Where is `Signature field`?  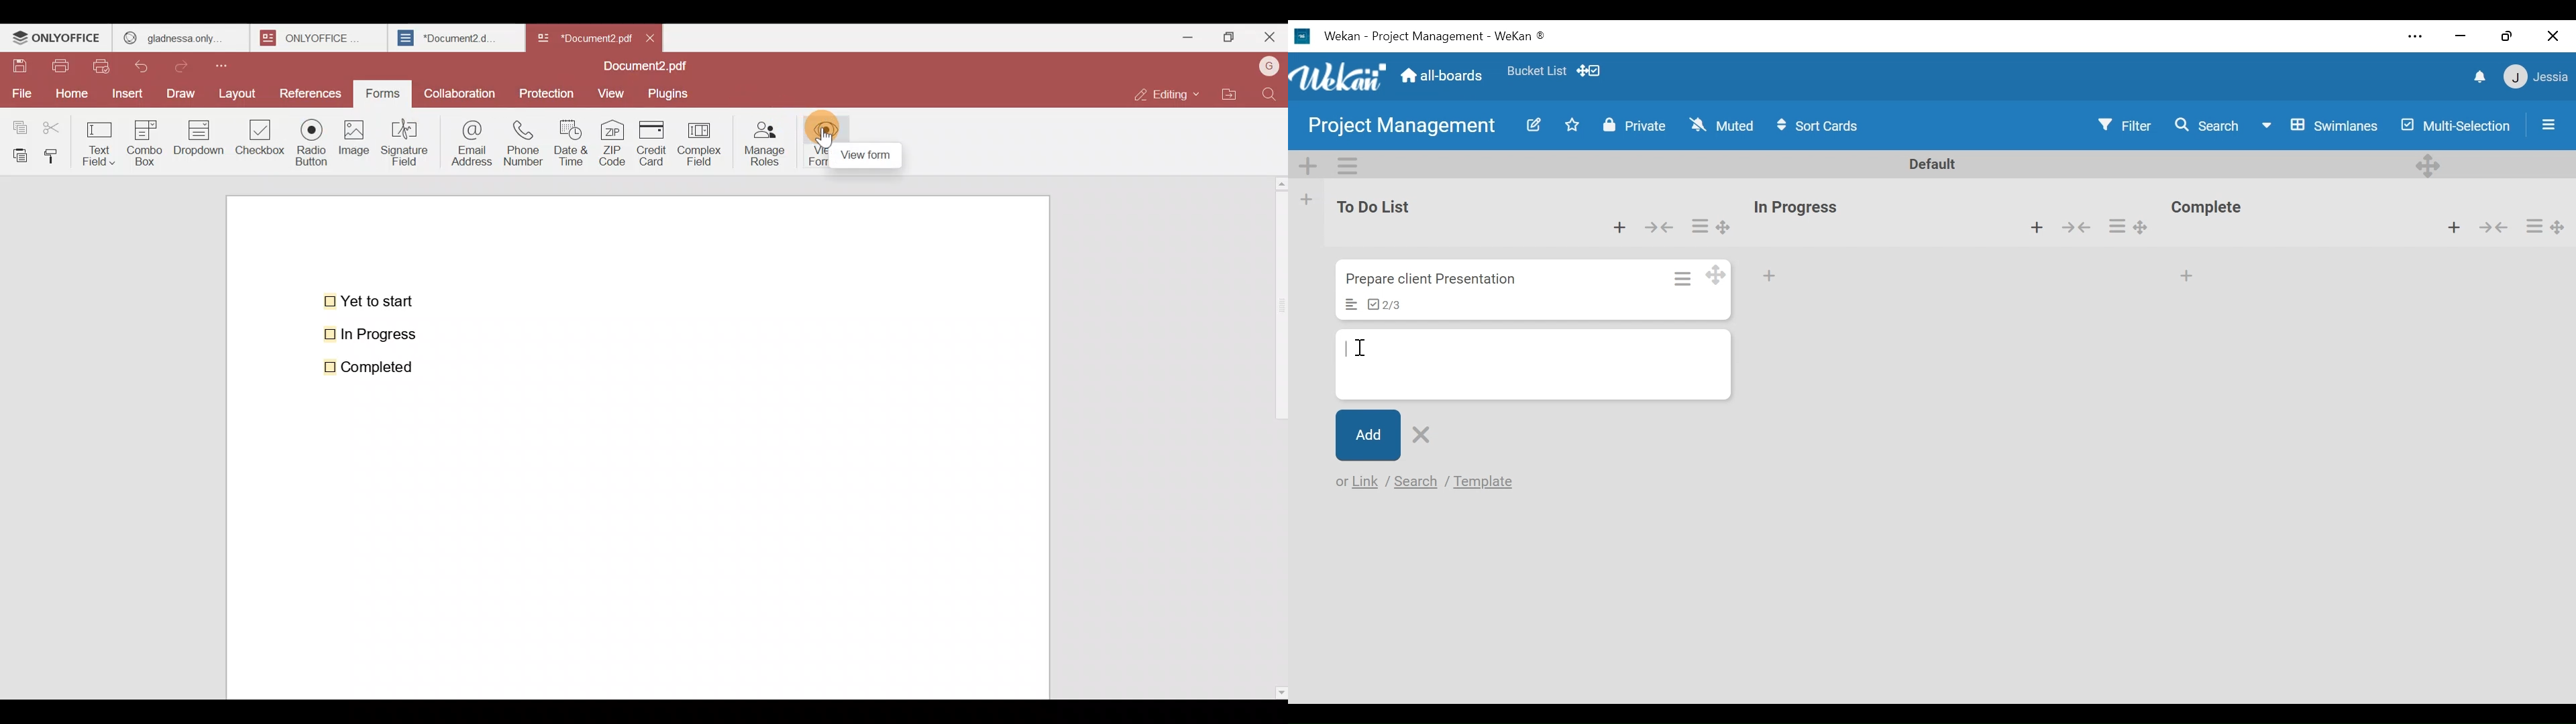
Signature field is located at coordinates (409, 141).